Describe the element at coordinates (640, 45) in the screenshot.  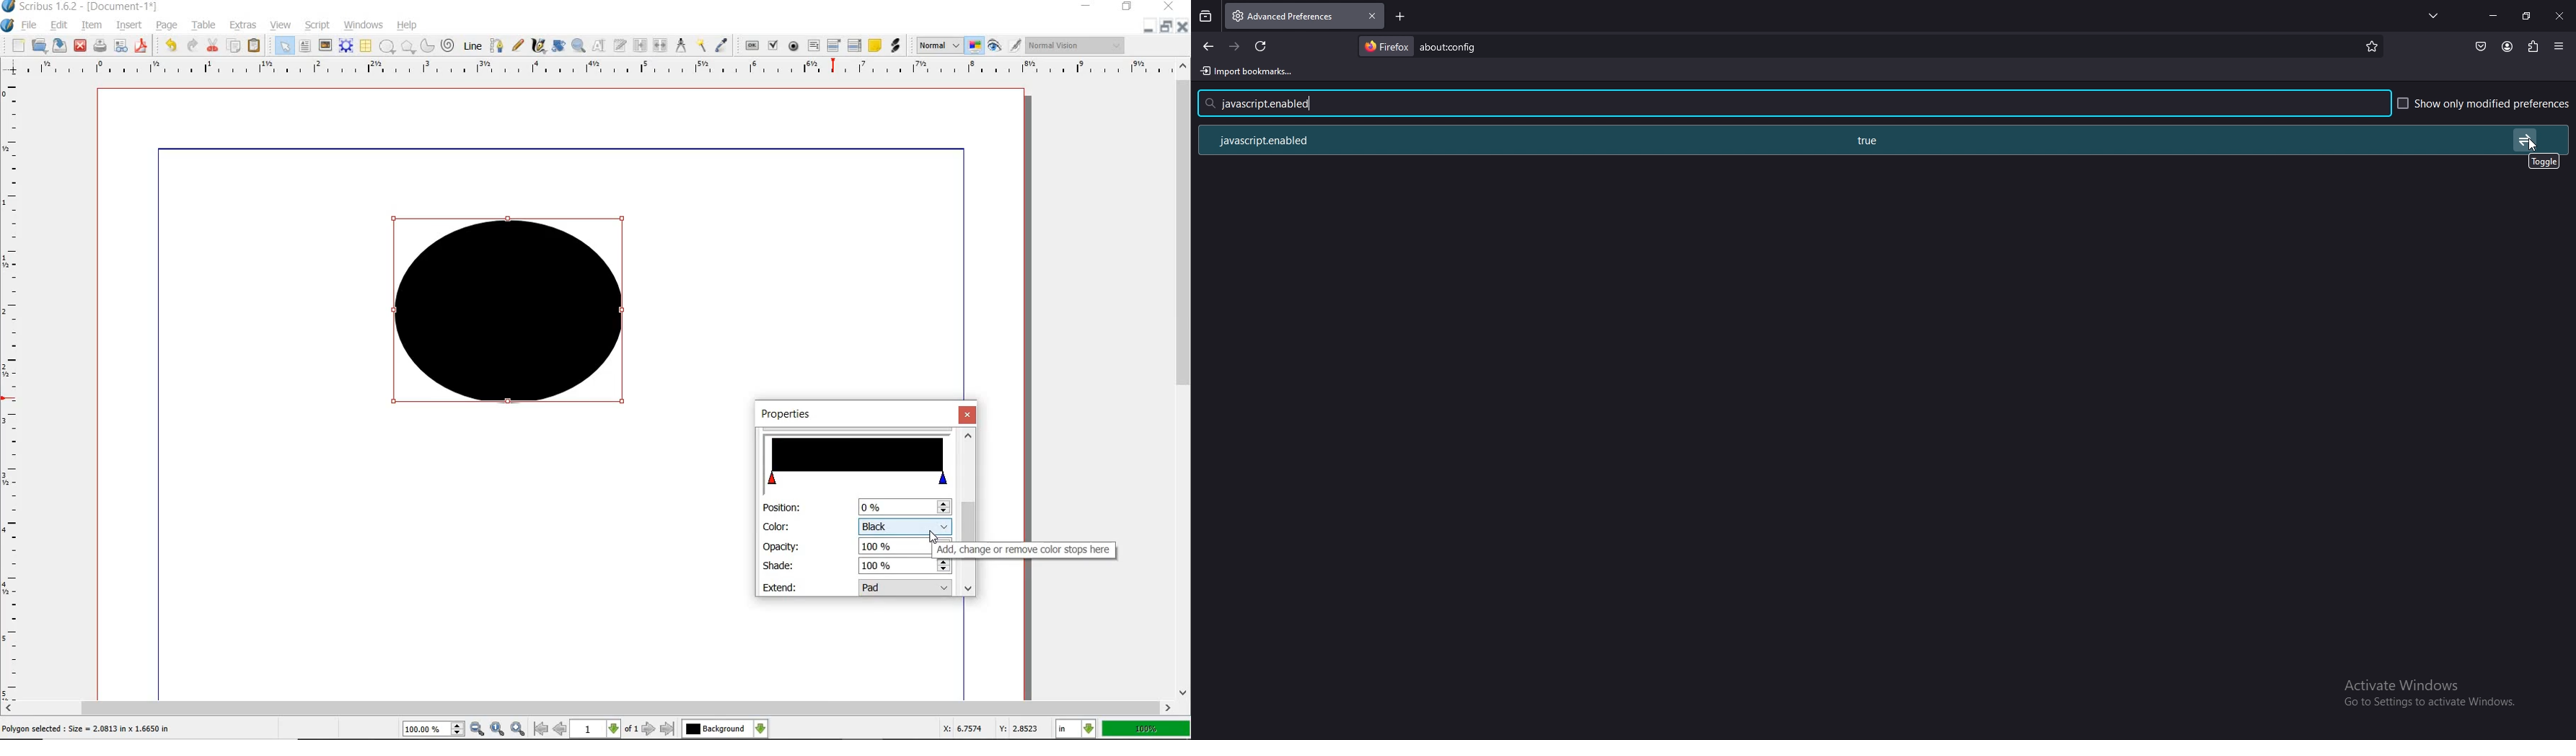
I see `LINK TEXT FRAME` at that location.